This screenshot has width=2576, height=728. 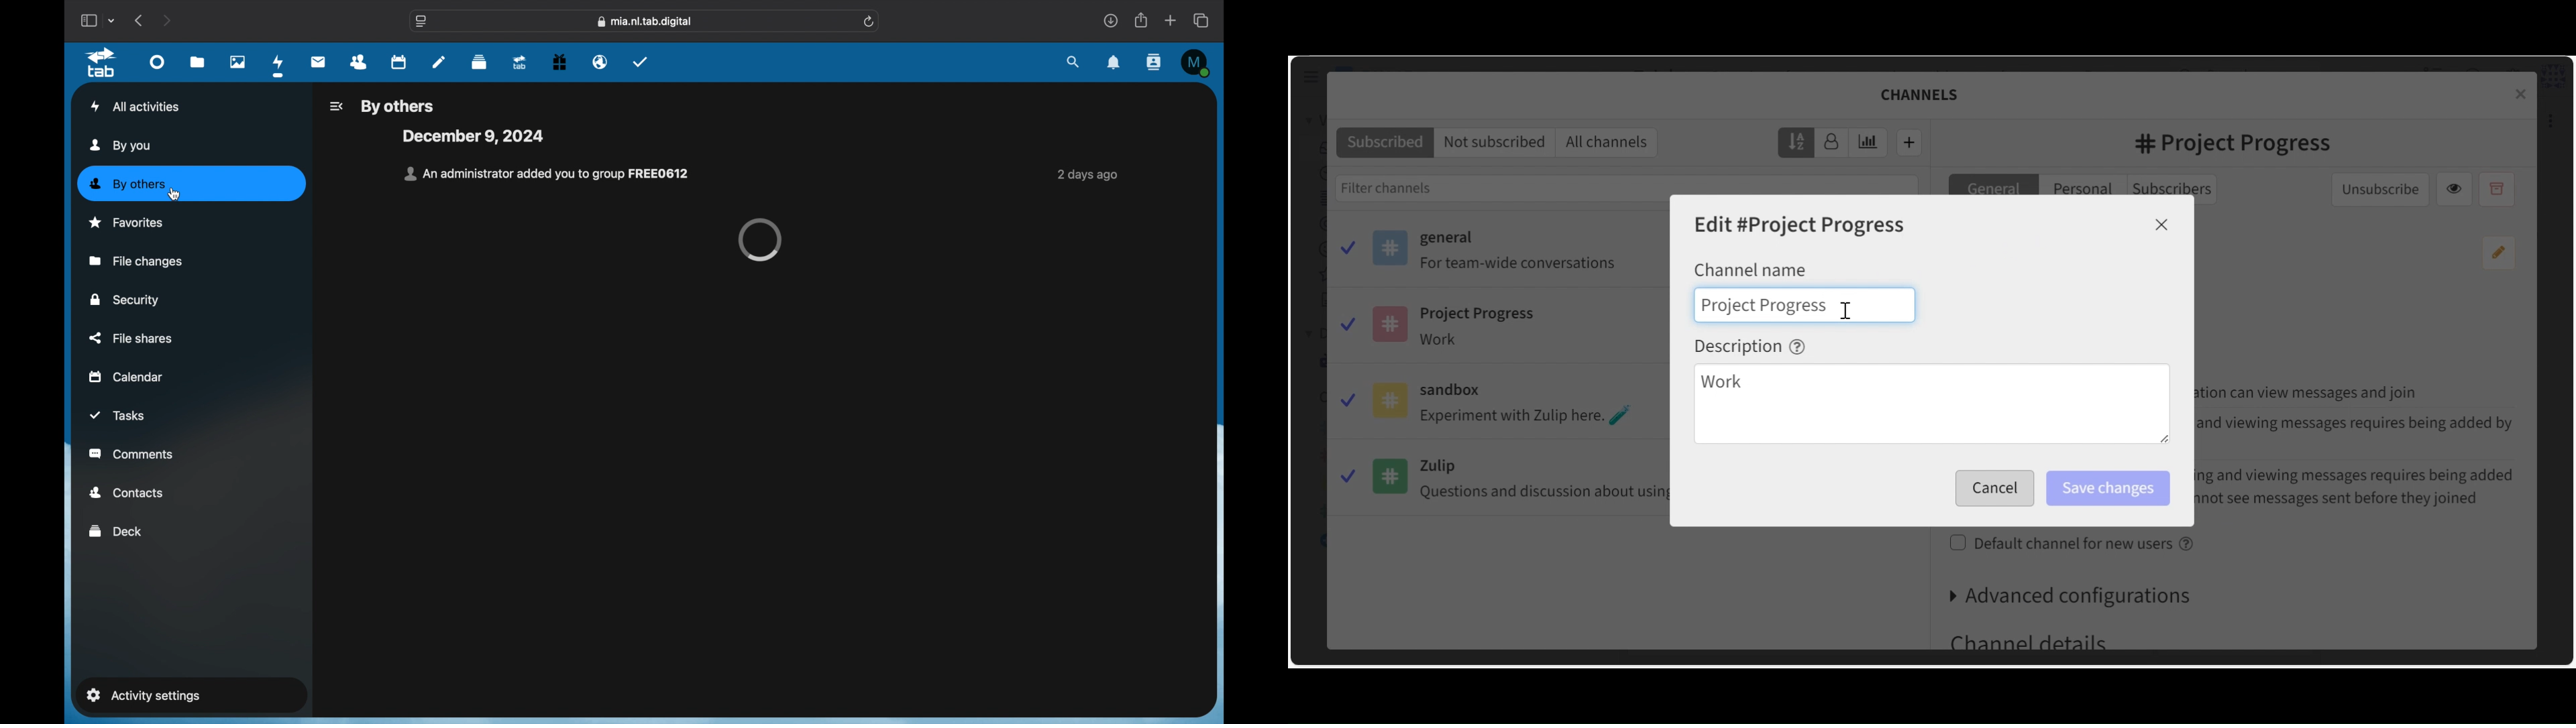 I want to click on files, so click(x=198, y=62).